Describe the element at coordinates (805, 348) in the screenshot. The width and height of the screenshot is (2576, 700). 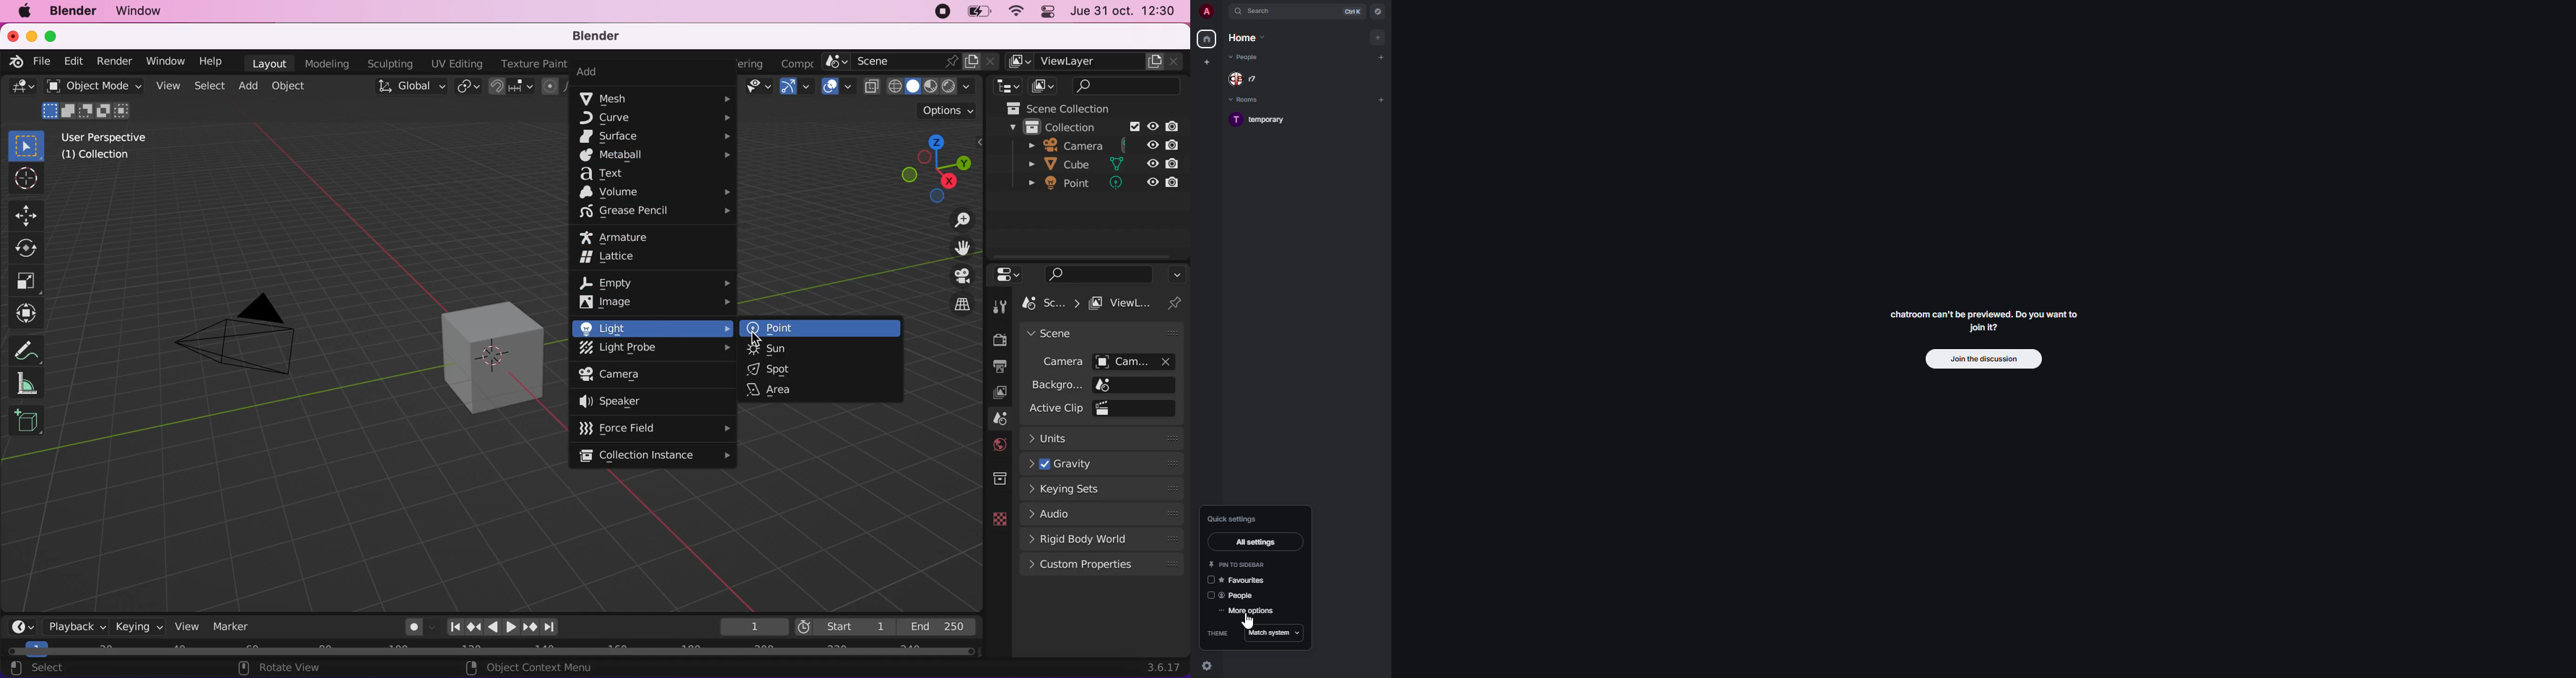
I see `sun` at that location.